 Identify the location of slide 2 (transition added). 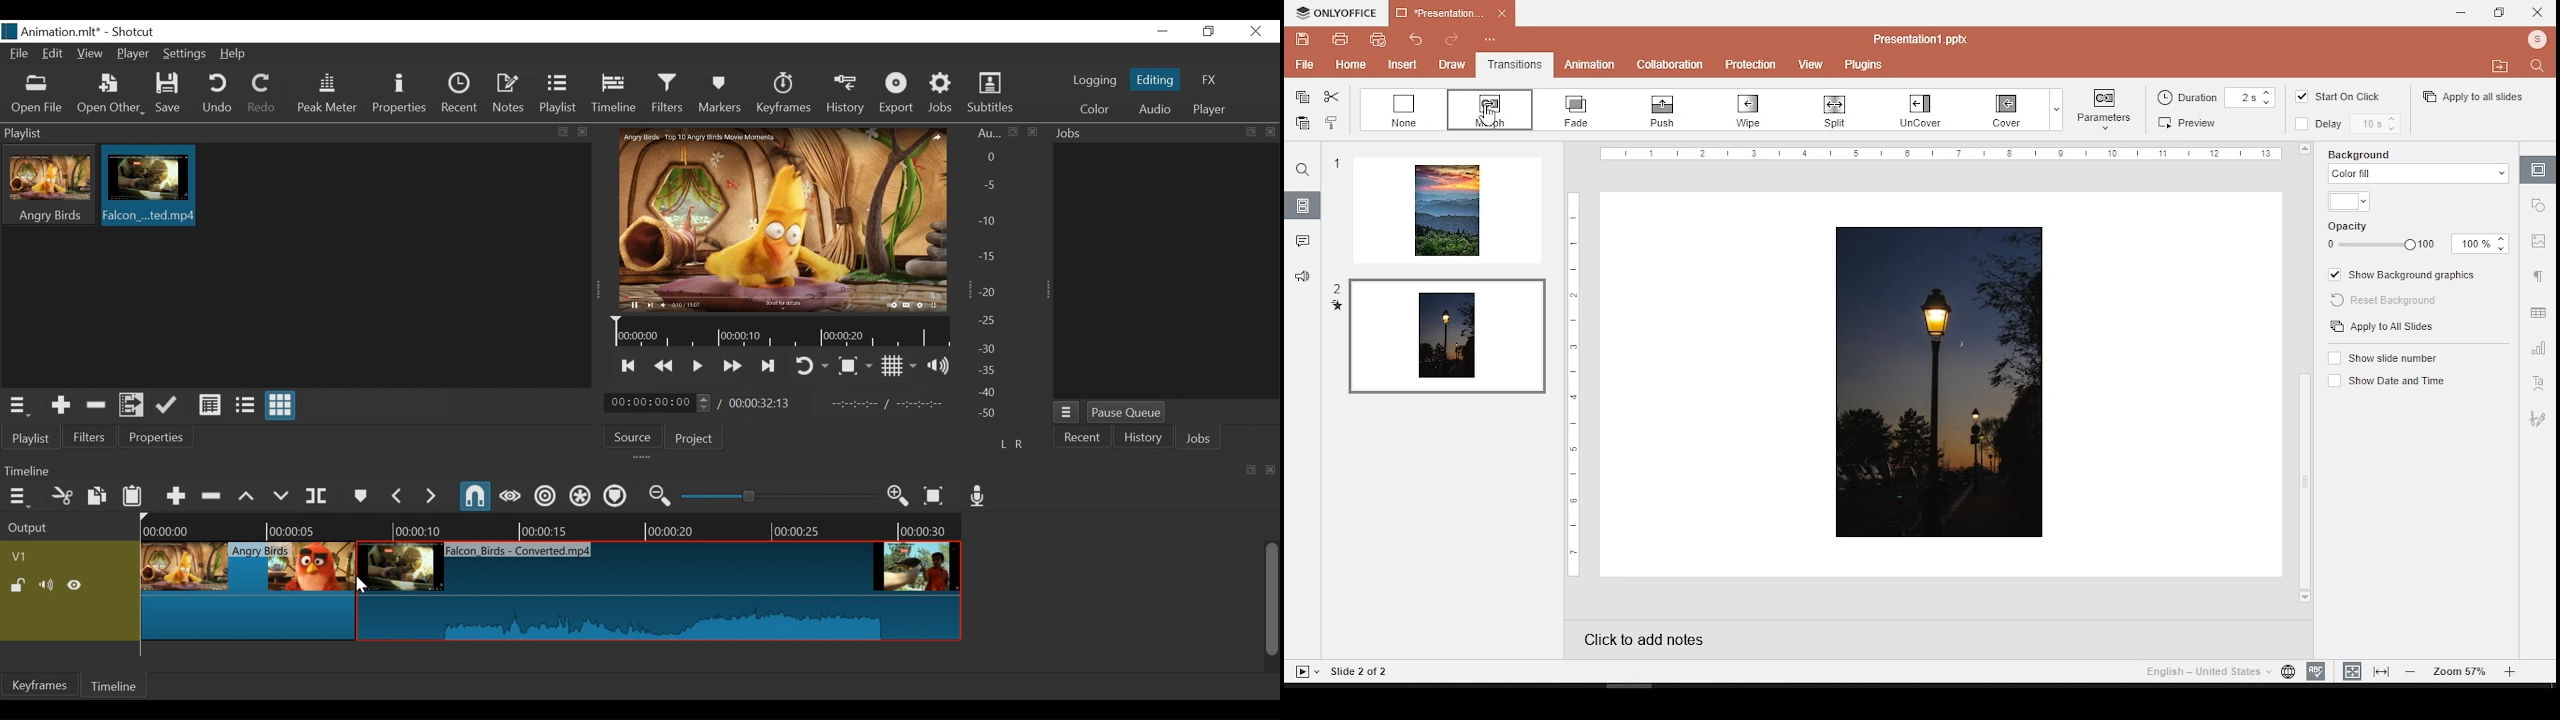
(1440, 336).